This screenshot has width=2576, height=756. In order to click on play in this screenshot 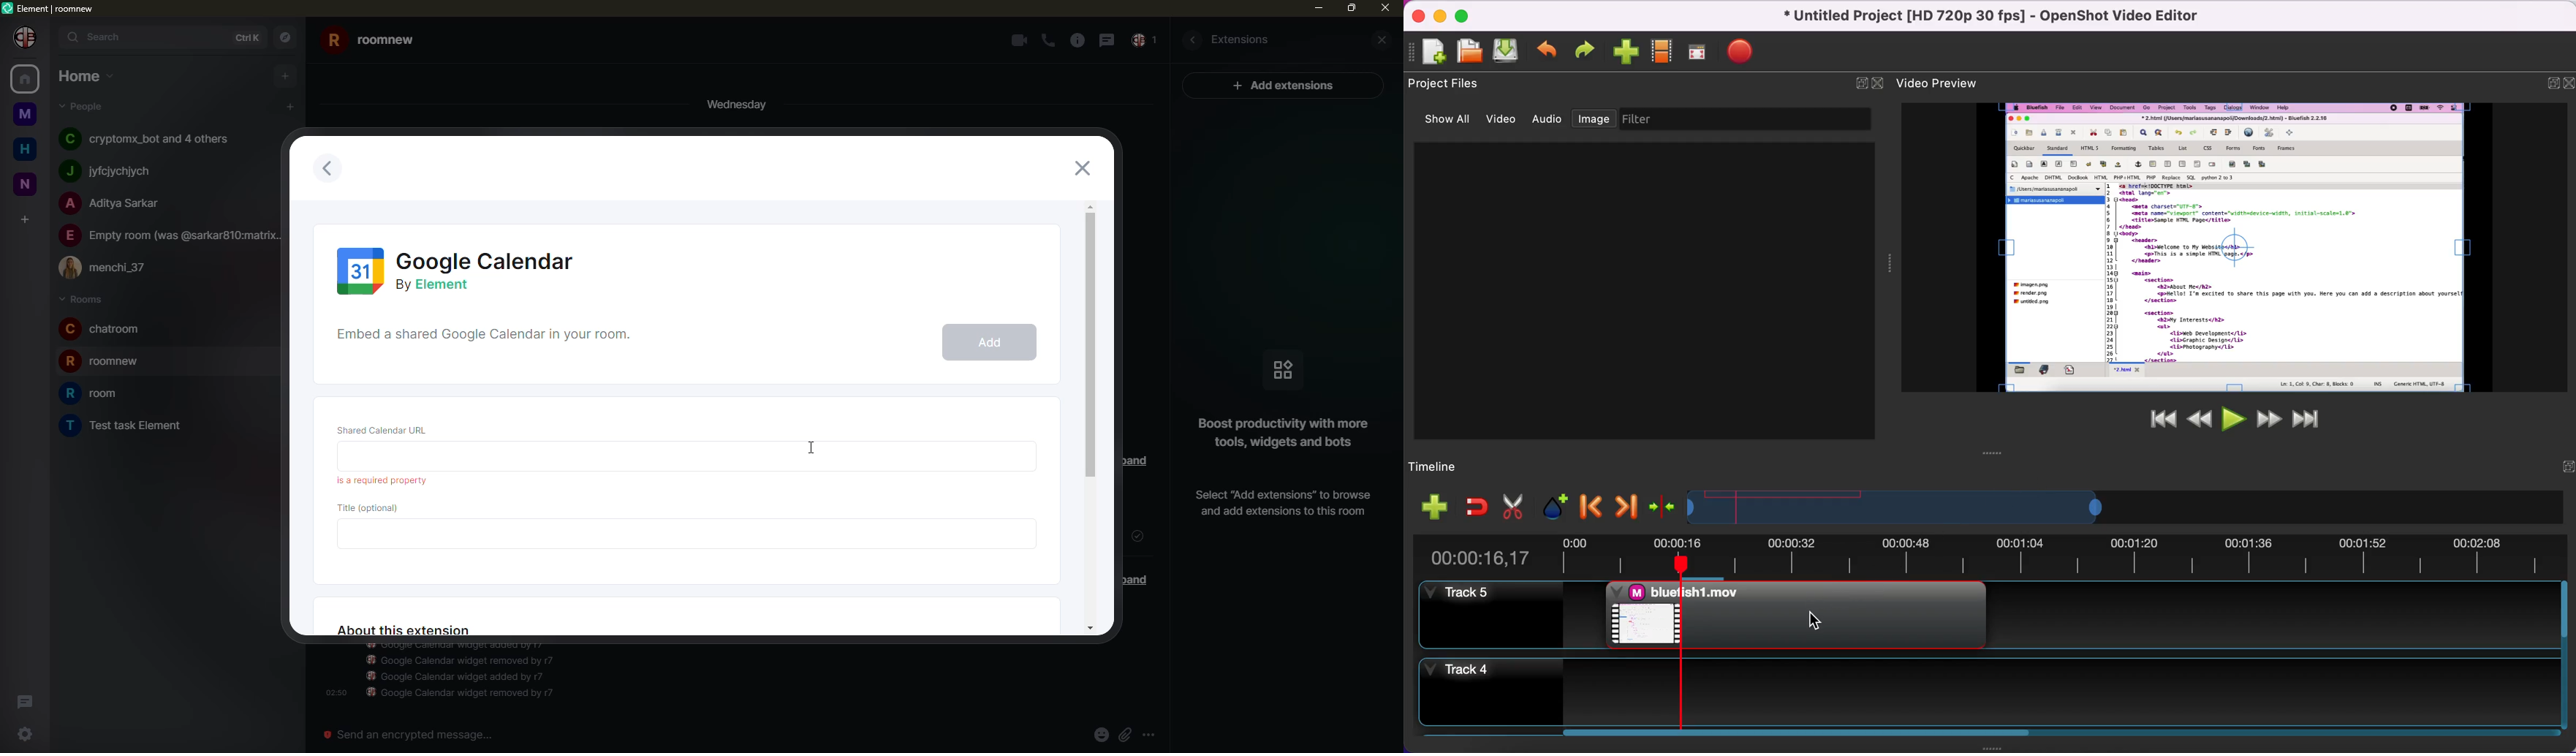, I will do `click(2232, 418)`.